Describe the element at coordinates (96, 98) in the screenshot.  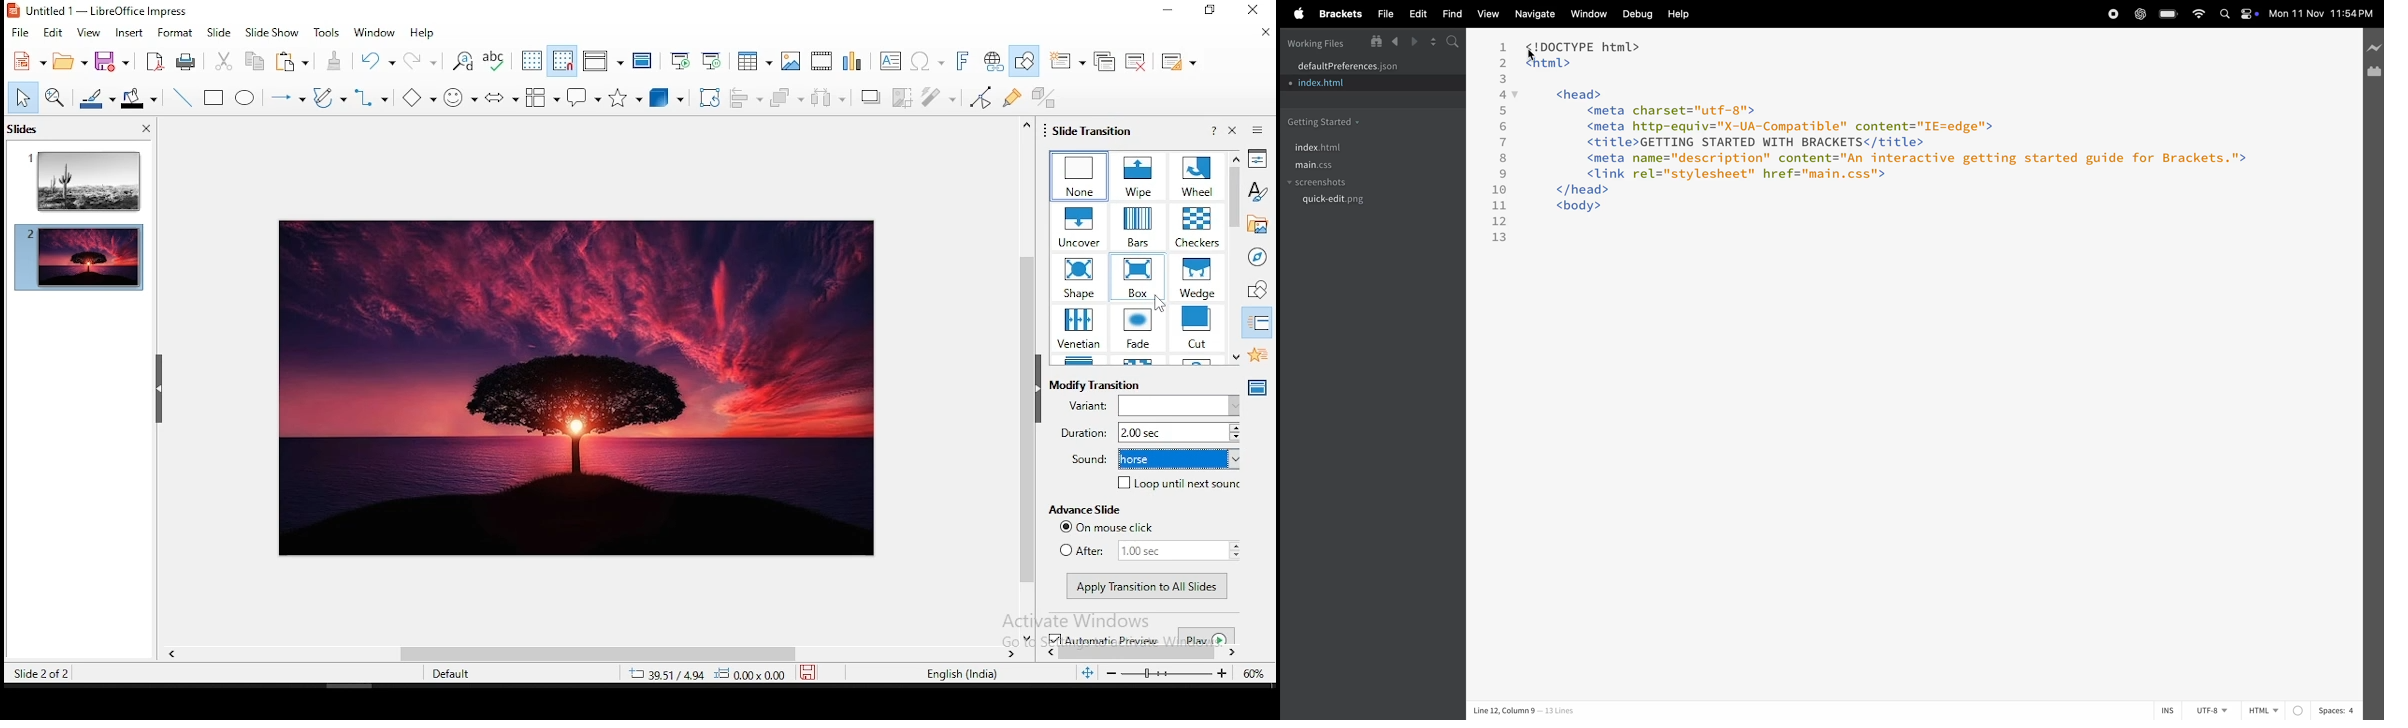
I see `line color` at that location.